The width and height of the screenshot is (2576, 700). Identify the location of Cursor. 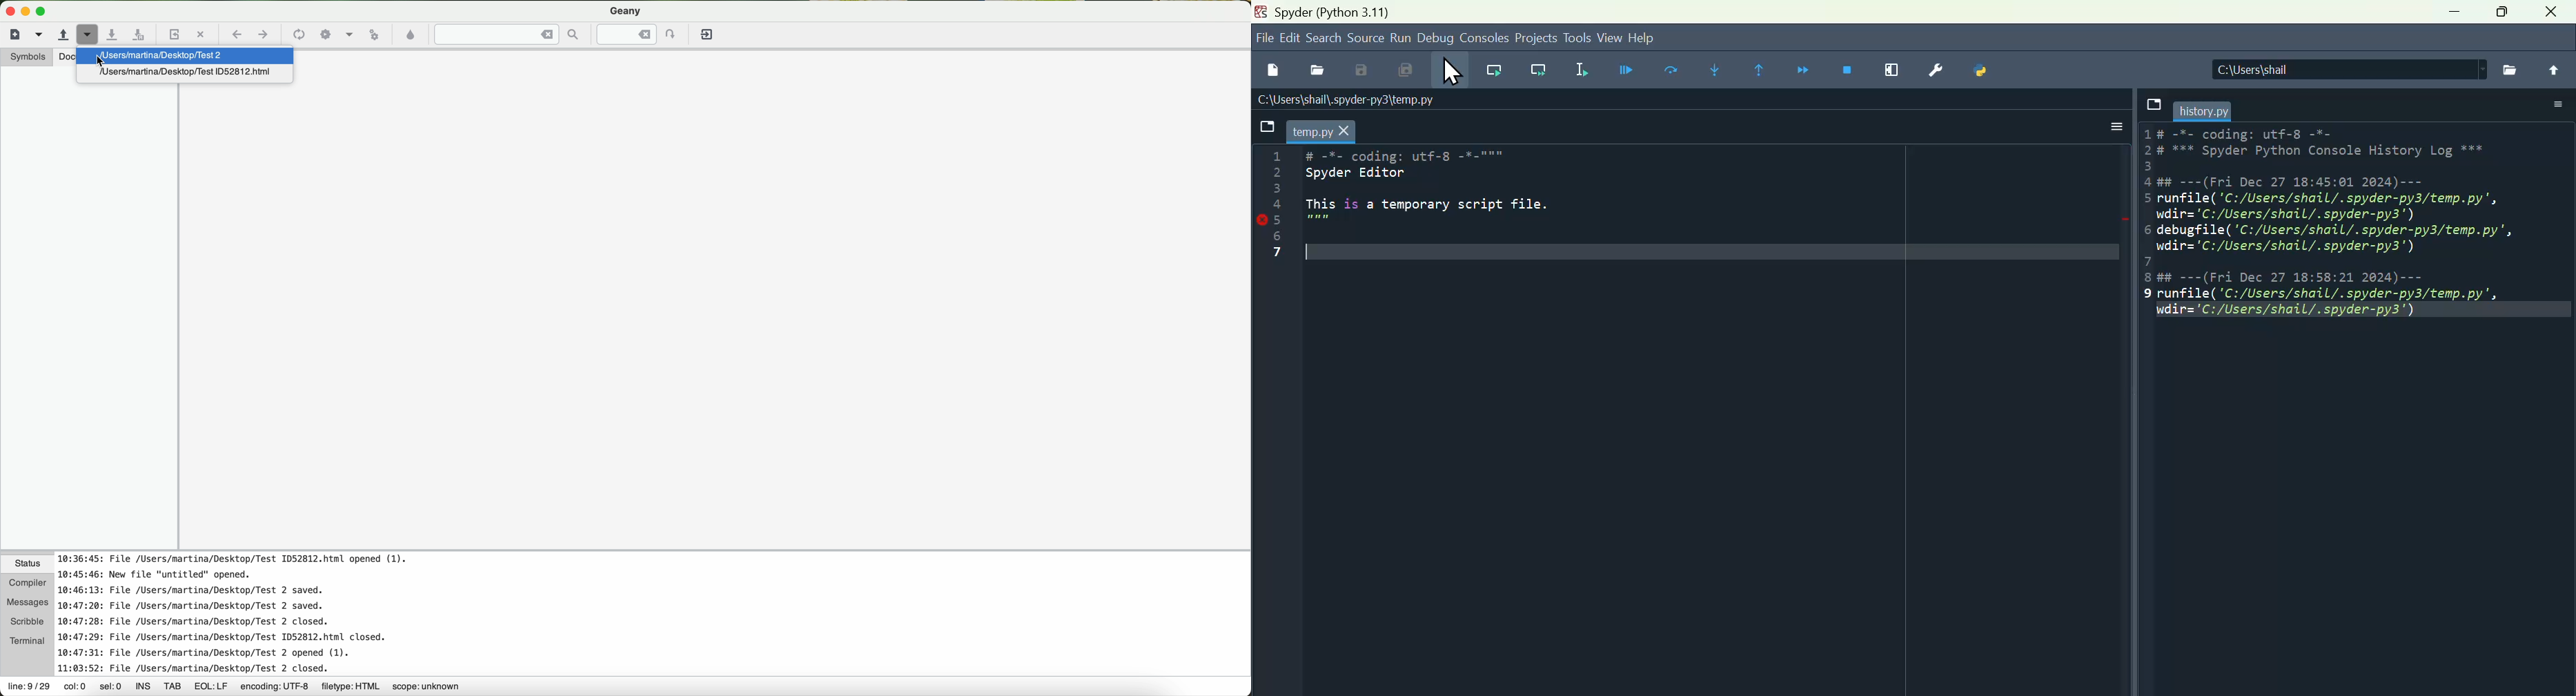
(1459, 71).